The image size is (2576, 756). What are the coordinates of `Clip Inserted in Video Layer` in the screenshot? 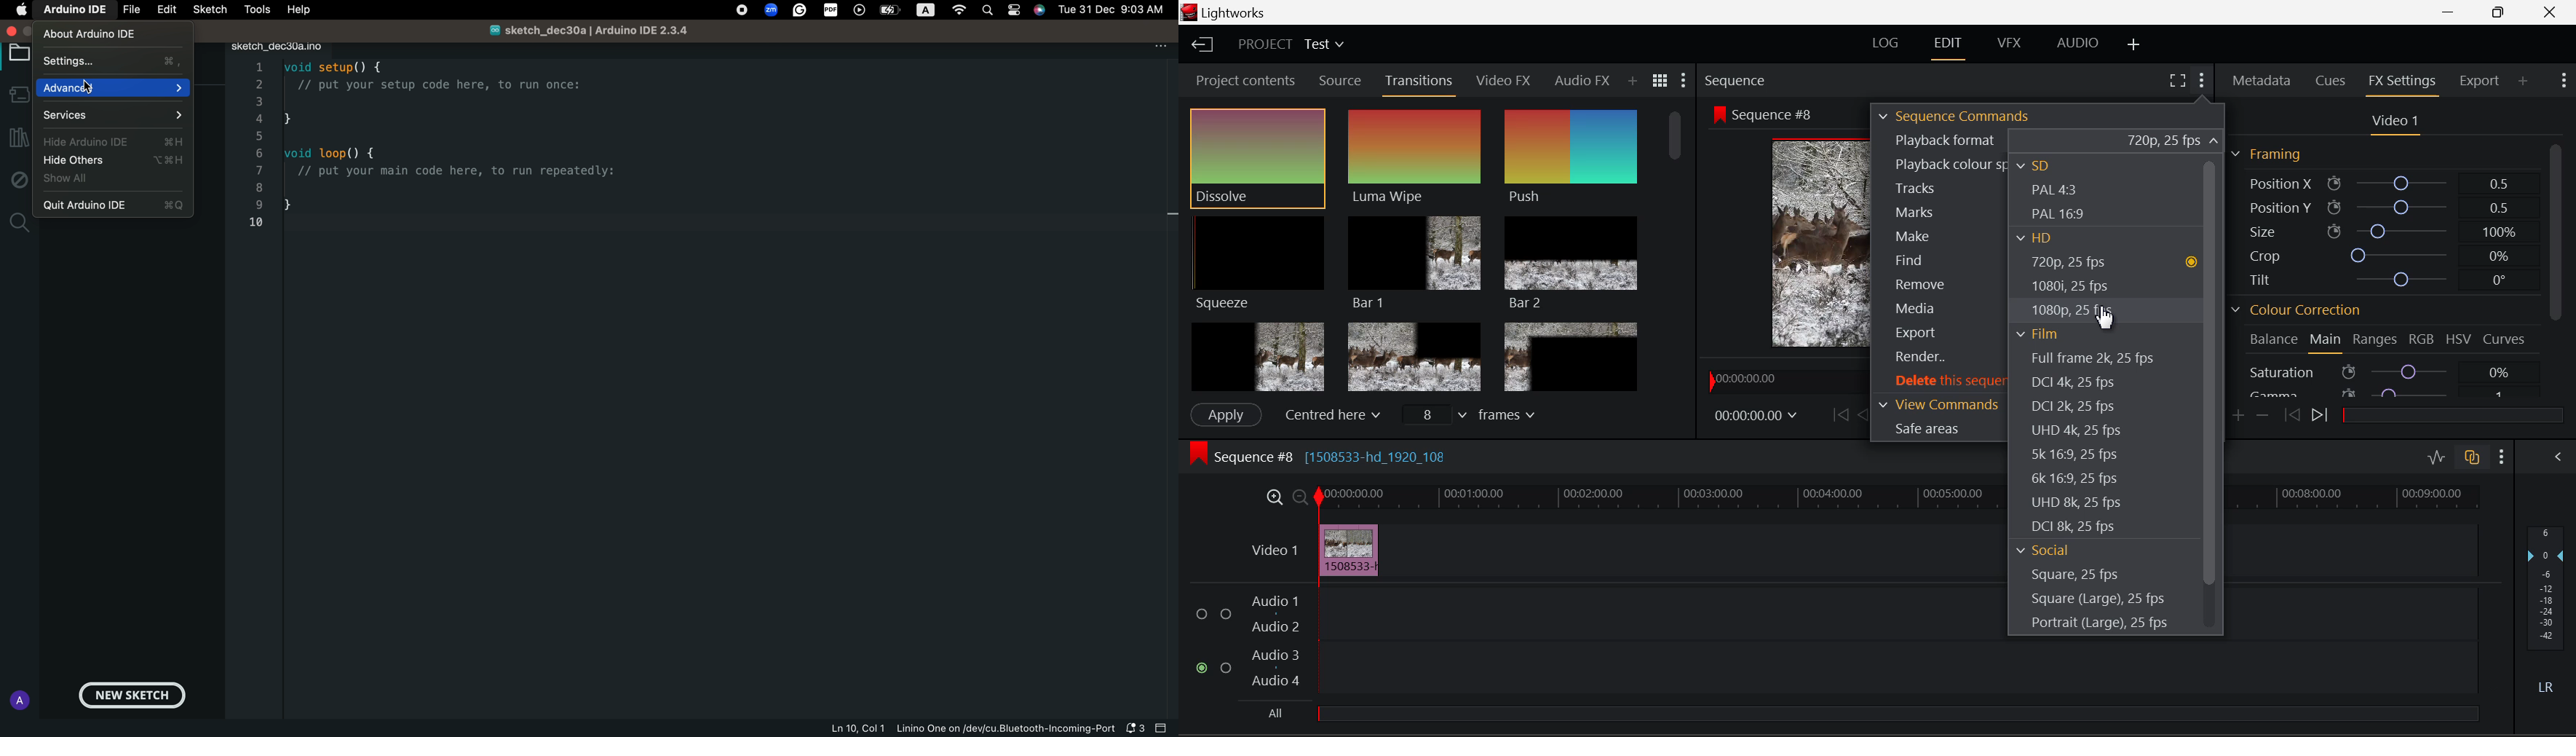 It's located at (1617, 549).